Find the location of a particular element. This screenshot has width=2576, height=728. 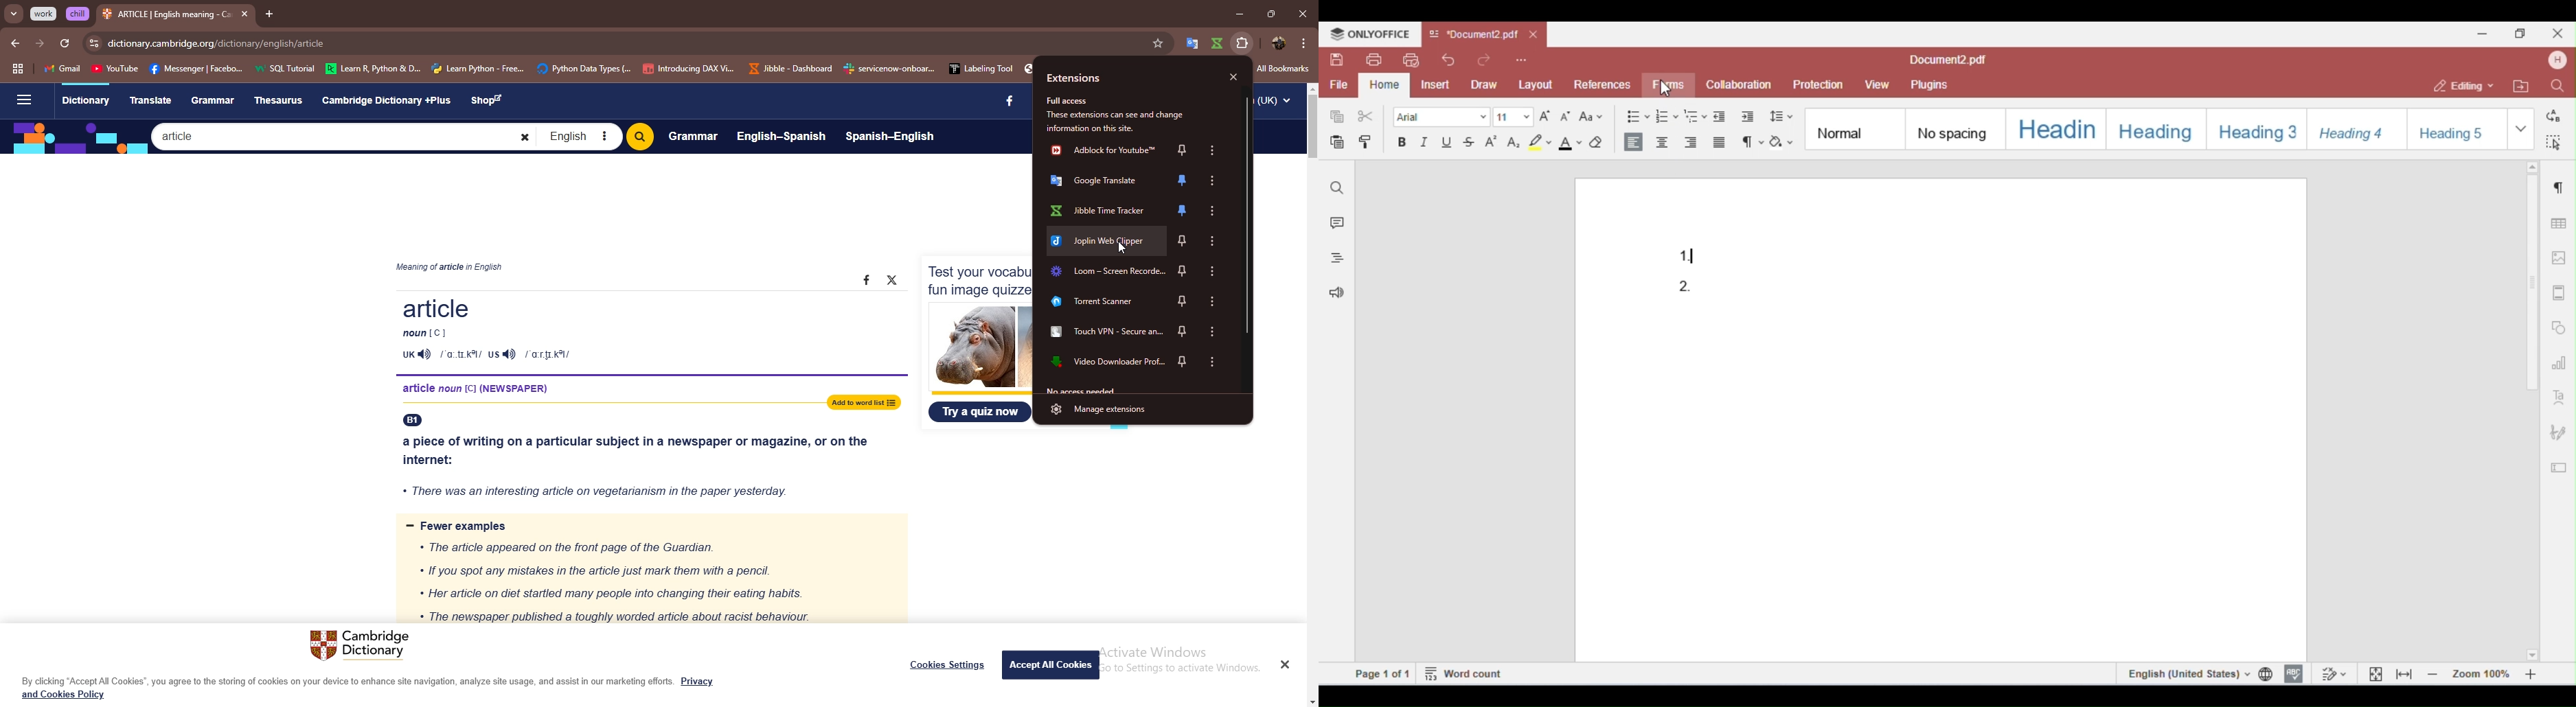

back is located at coordinates (15, 43).